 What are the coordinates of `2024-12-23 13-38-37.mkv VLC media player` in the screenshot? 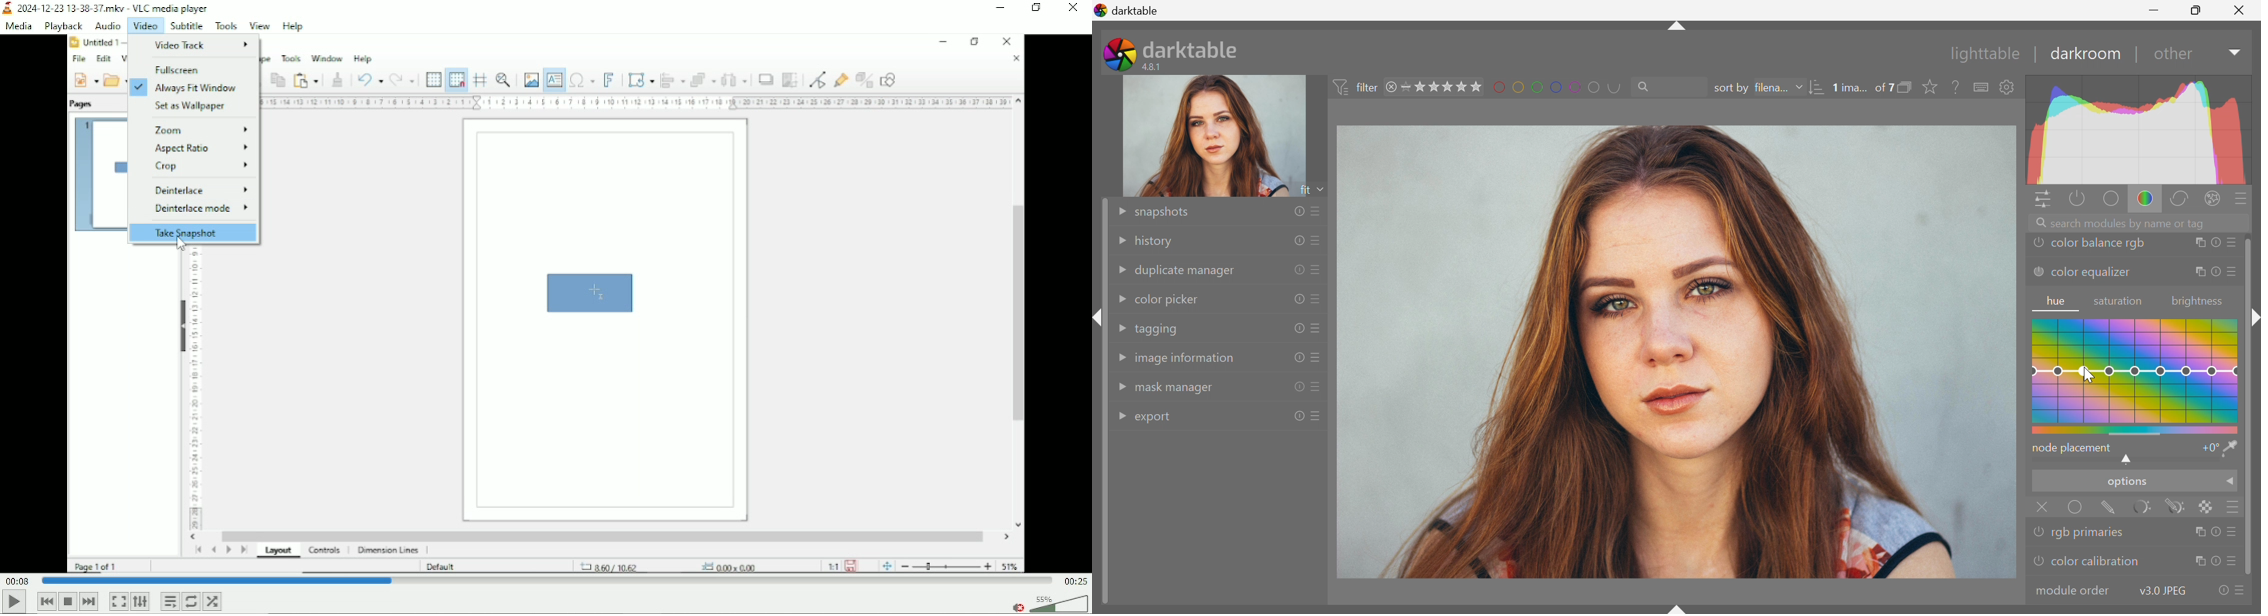 It's located at (109, 8).